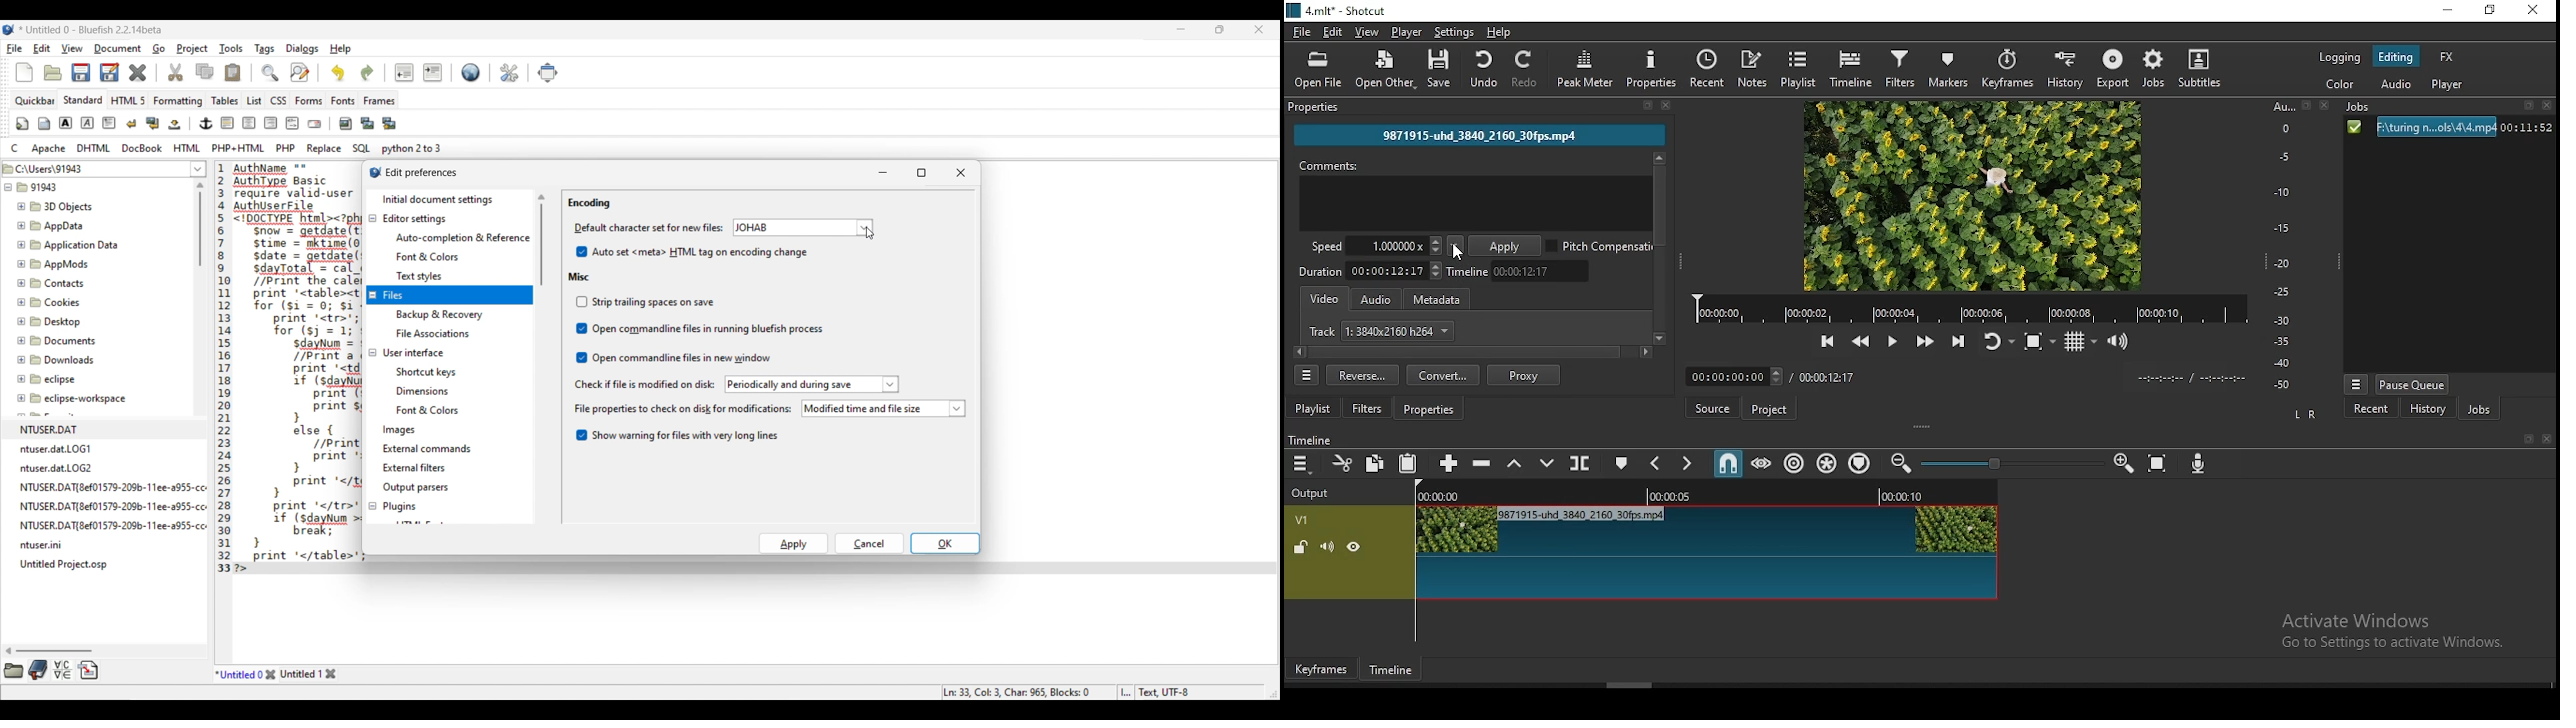 The image size is (2576, 728). I want to click on settings, so click(1455, 32).